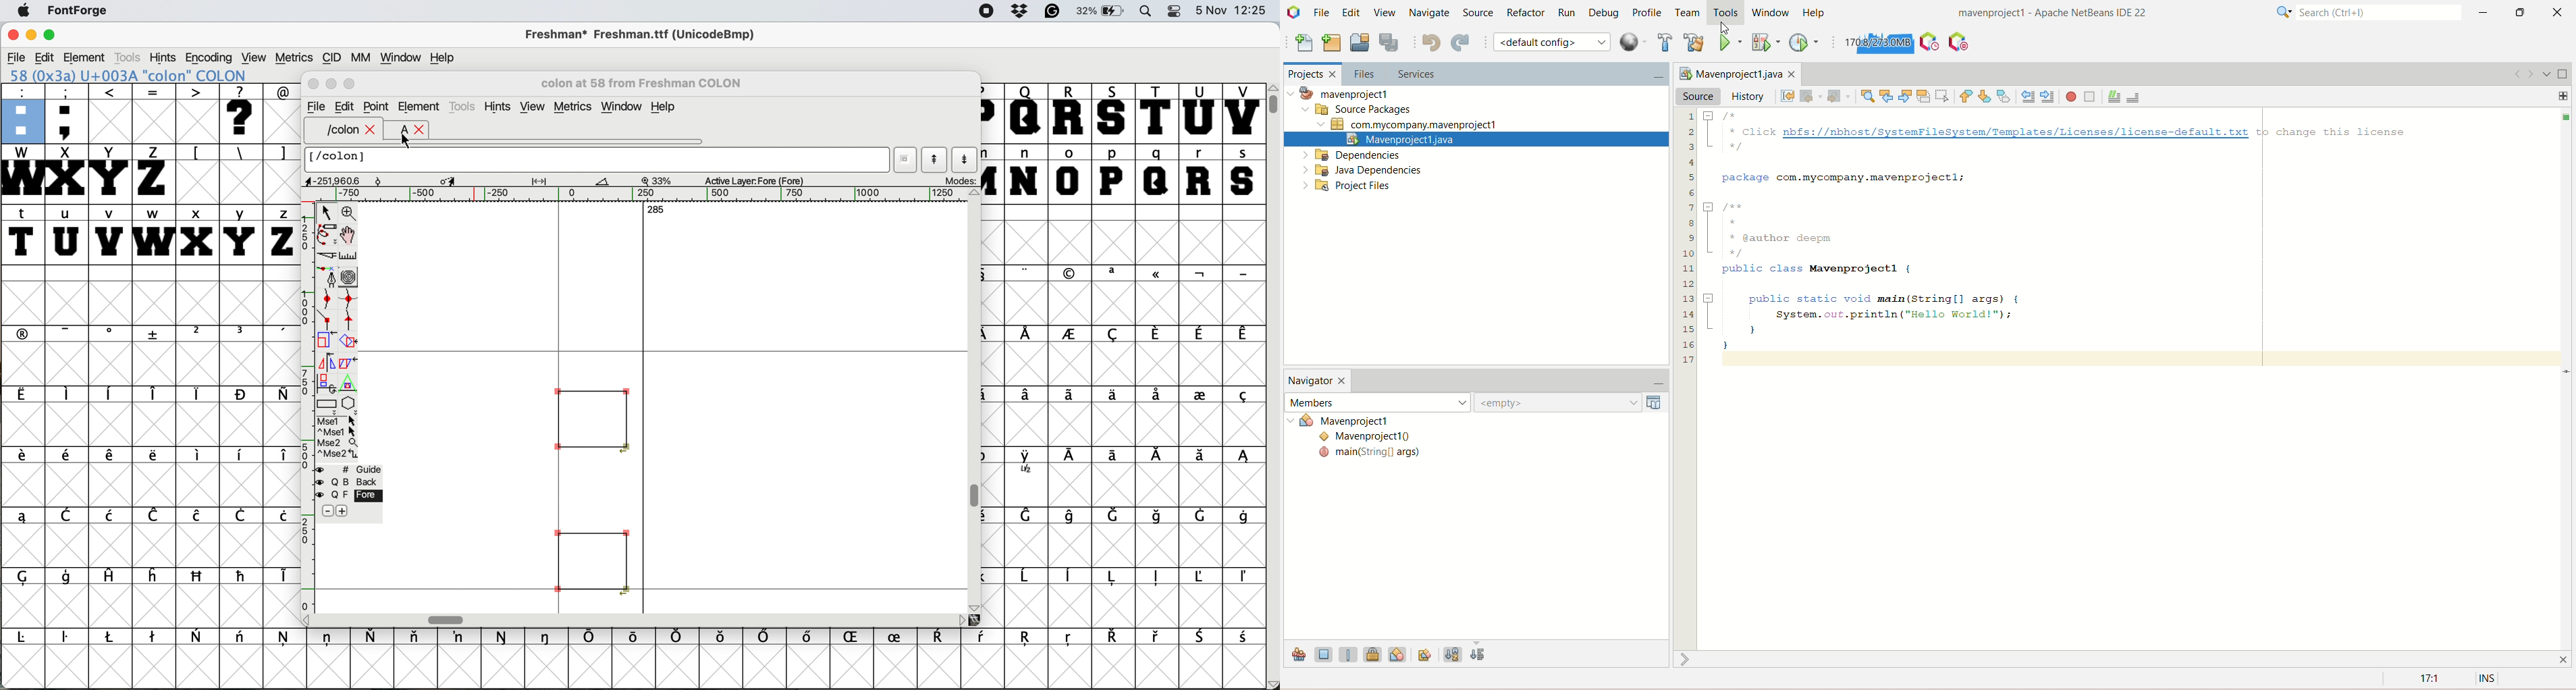 The image size is (2576, 700). Describe the element at coordinates (255, 57) in the screenshot. I see `view` at that location.